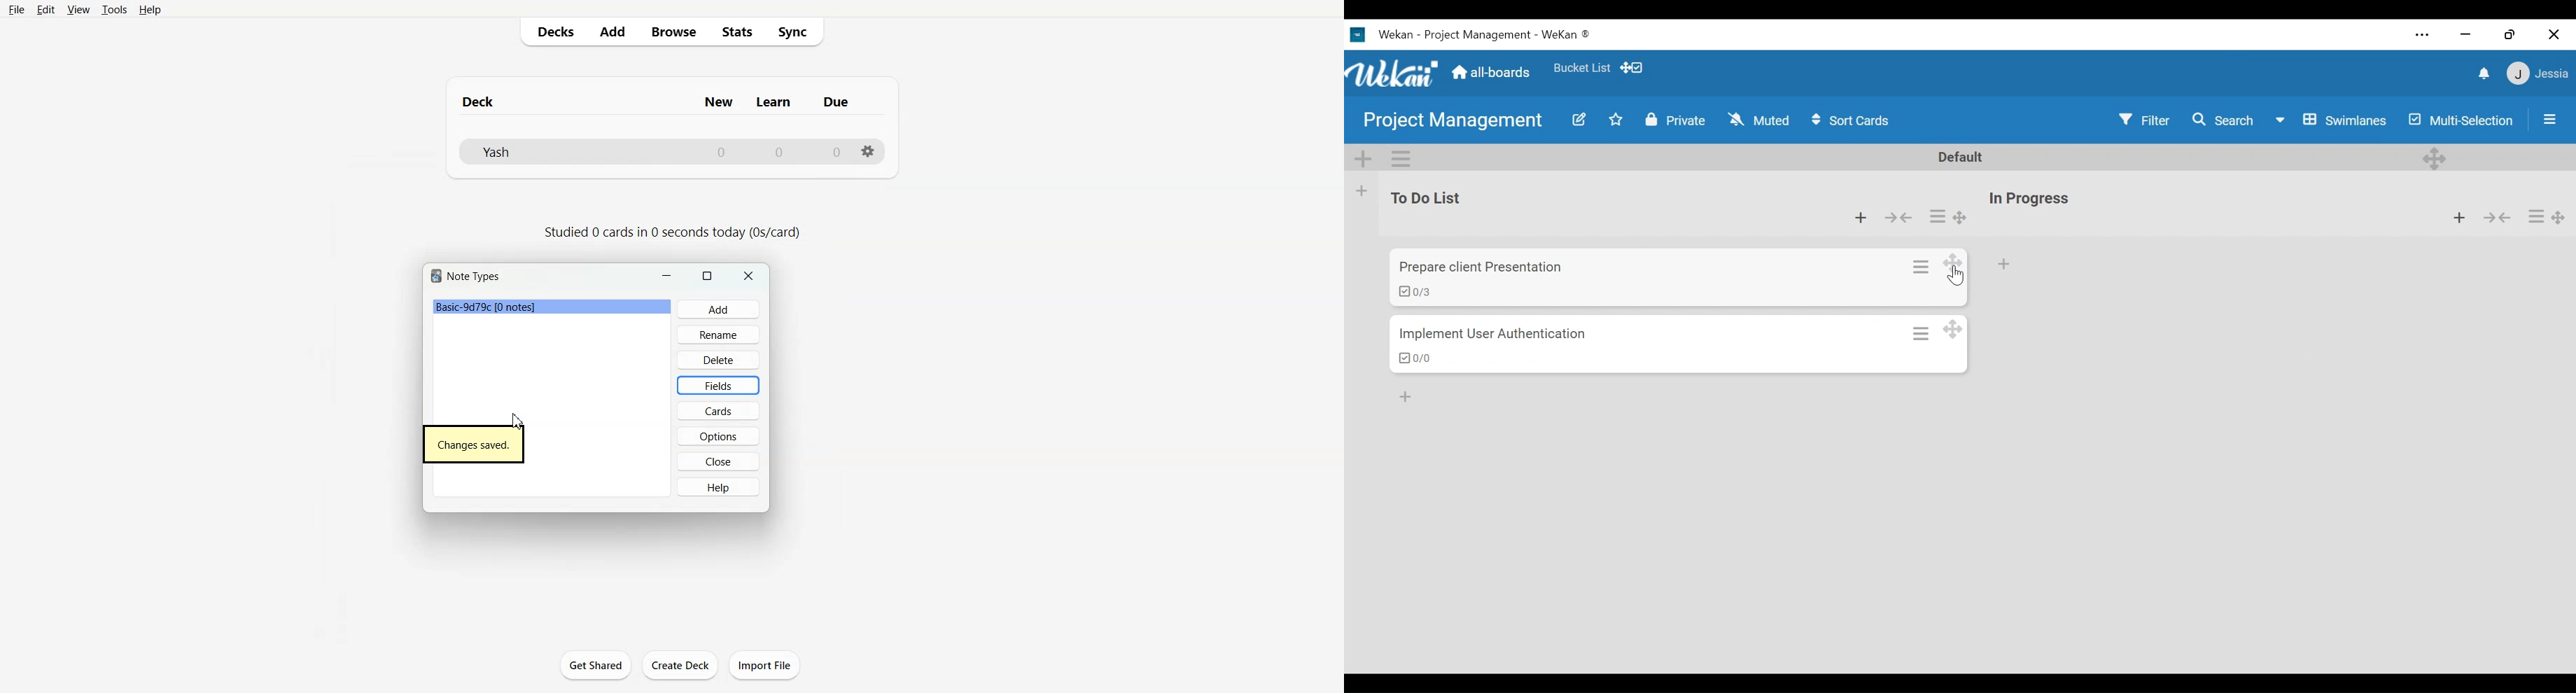 This screenshot has width=2576, height=700. What do you see at coordinates (79, 9) in the screenshot?
I see `View` at bounding box center [79, 9].